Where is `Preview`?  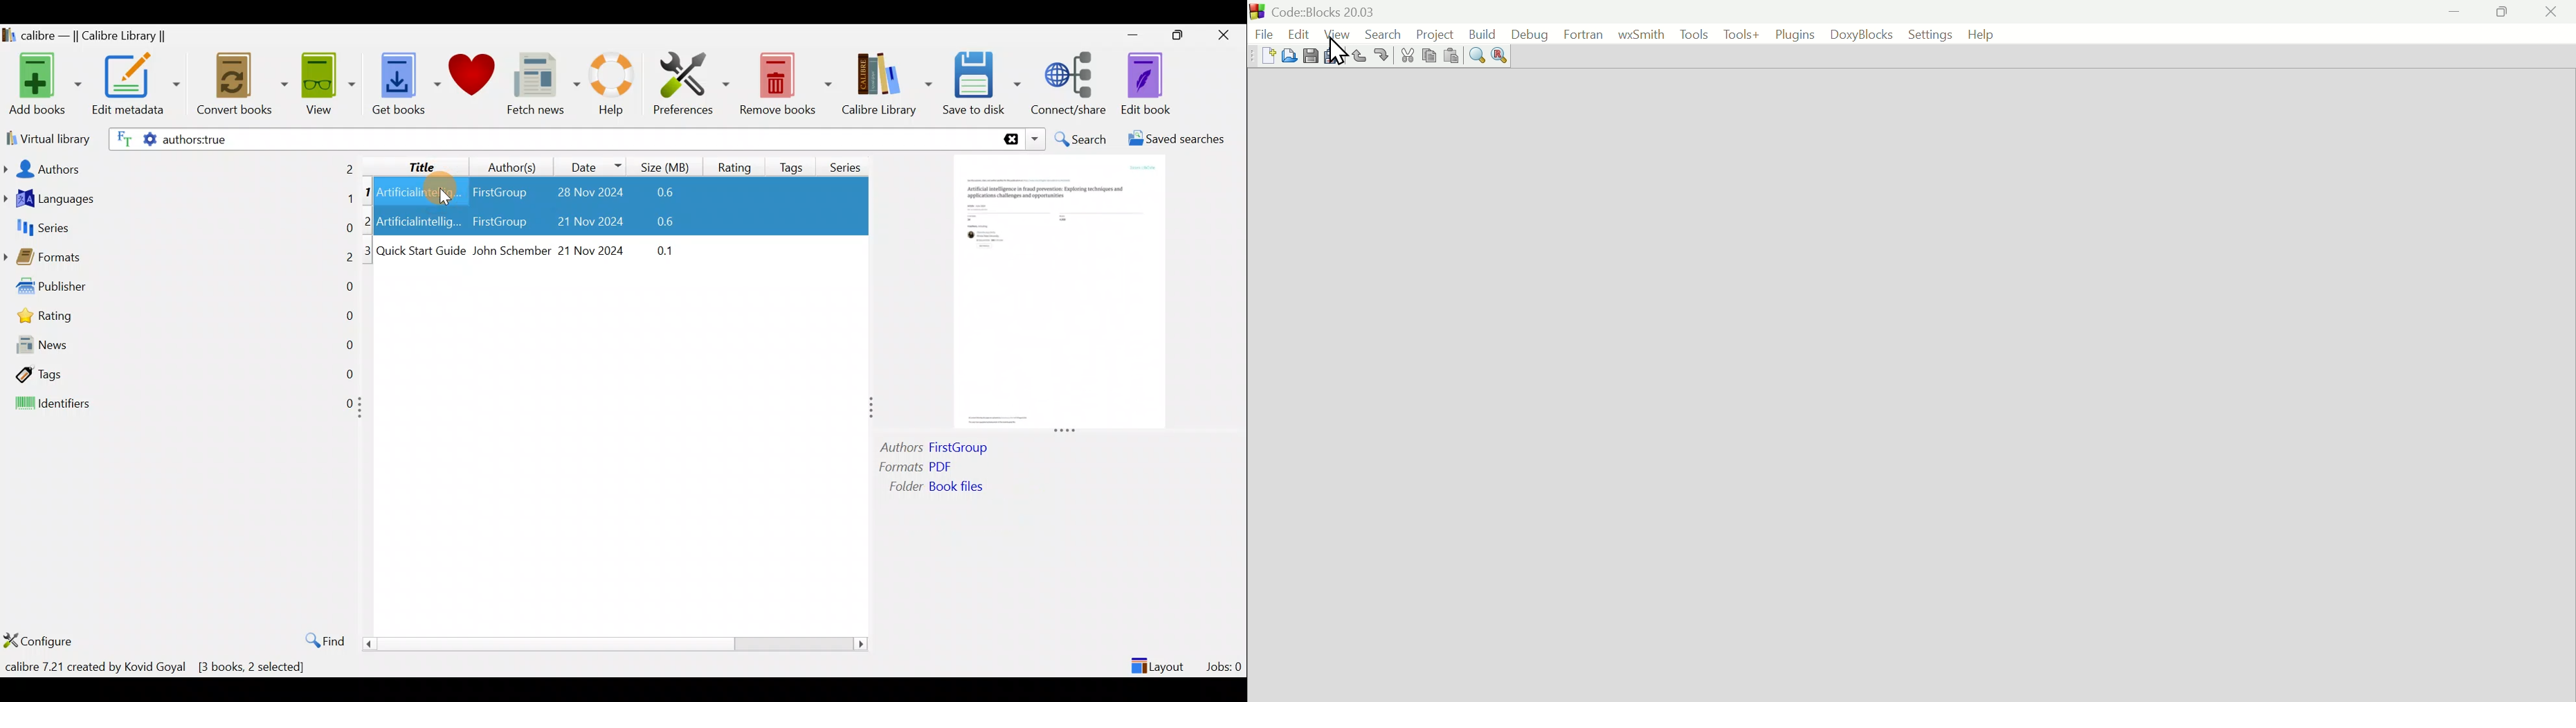
Preview is located at coordinates (1056, 294).